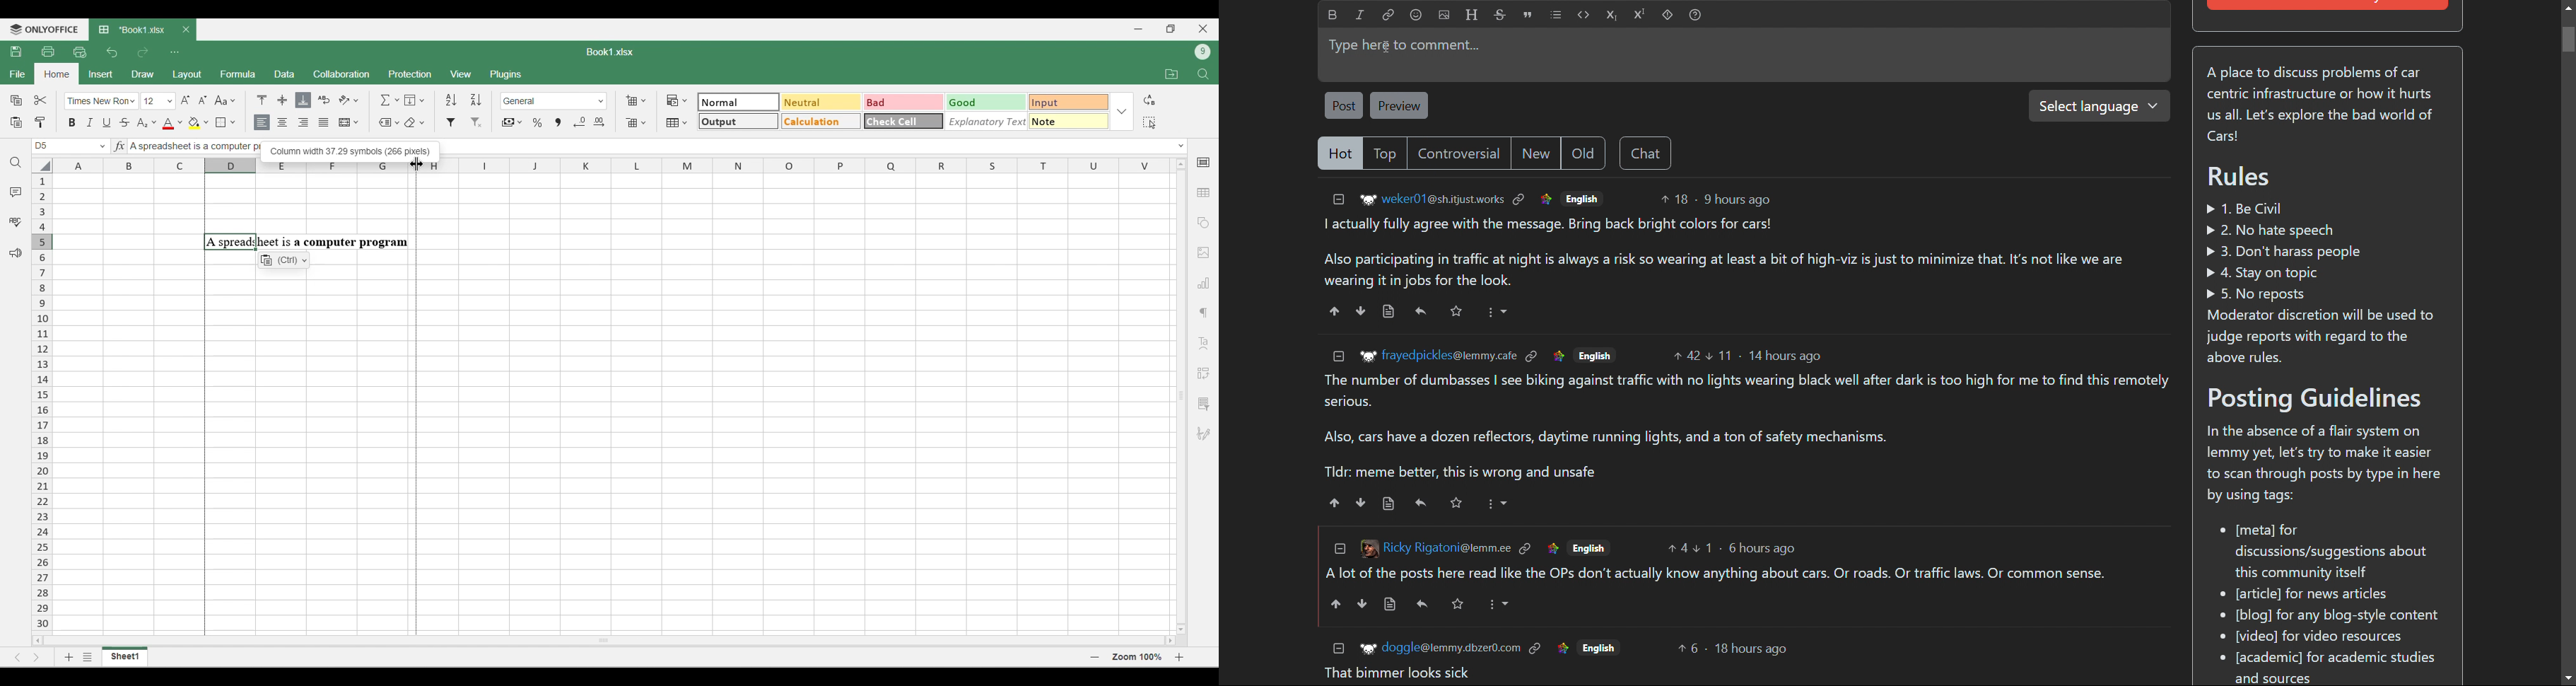  Describe the element at coordinates (1640, 15) in the screenshot. I see `superscript` at that location.